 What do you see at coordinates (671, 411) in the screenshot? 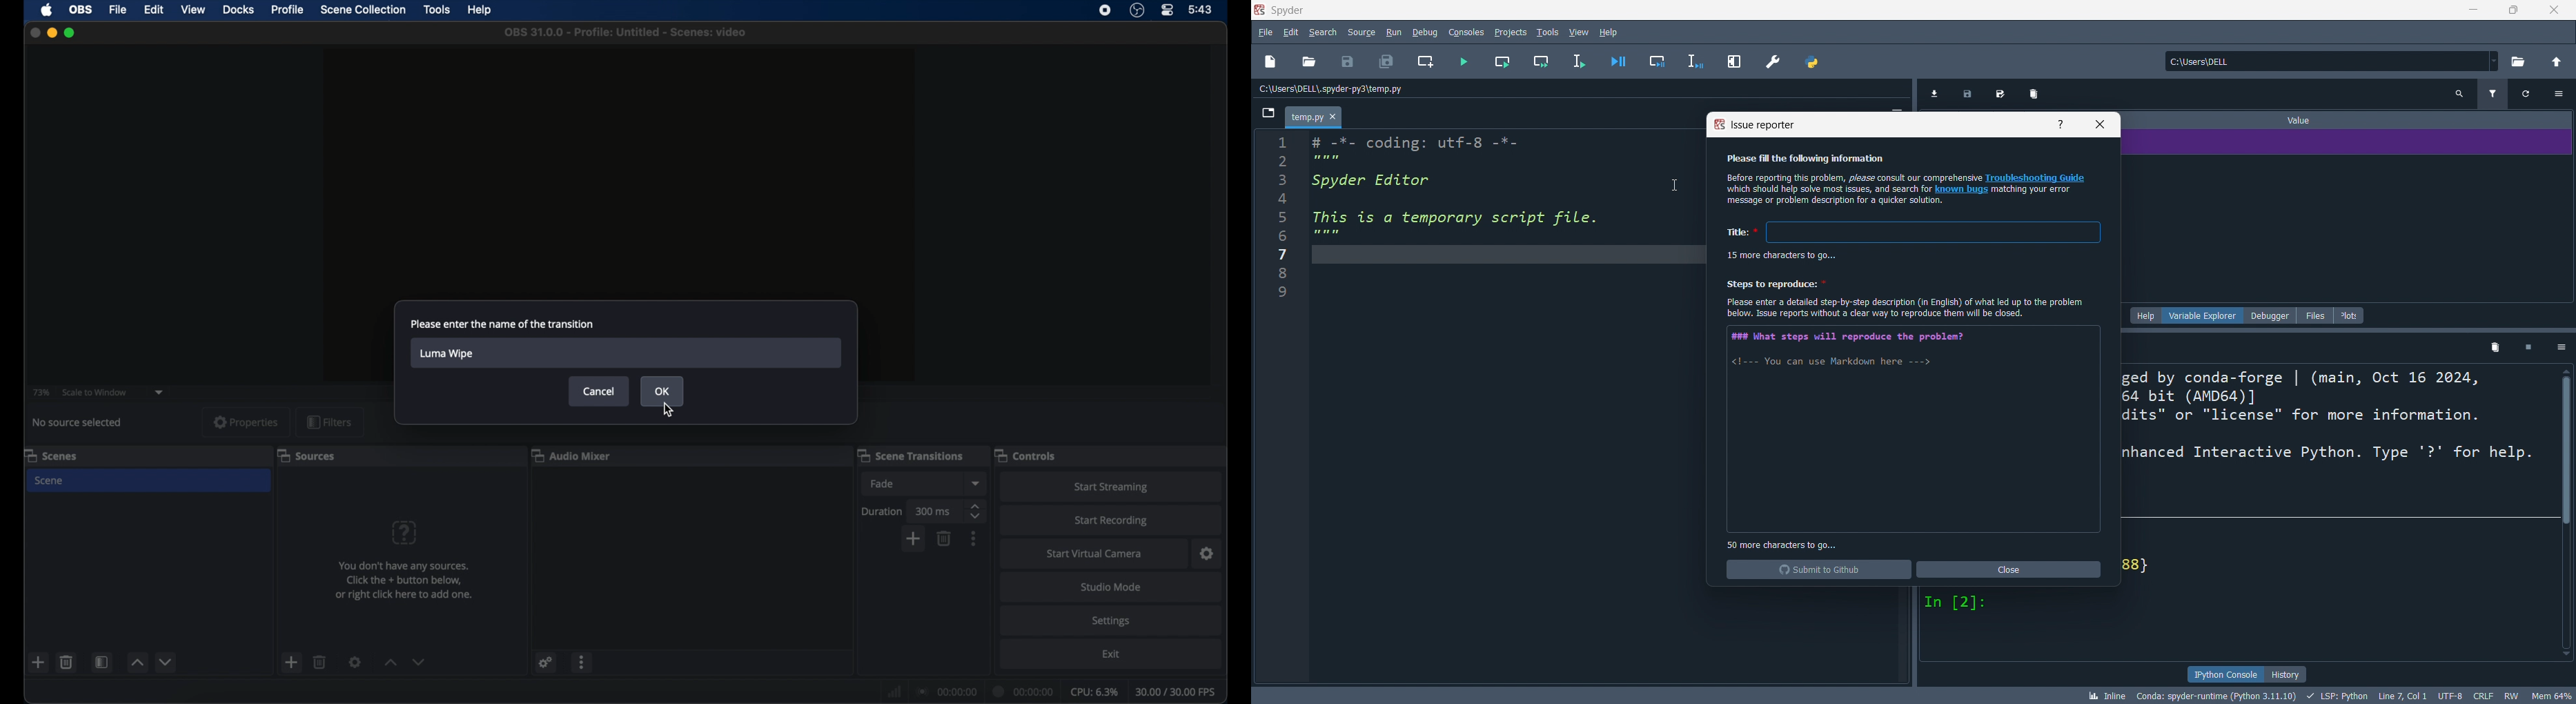
I see `cursor` at bounding box center [671, 411].